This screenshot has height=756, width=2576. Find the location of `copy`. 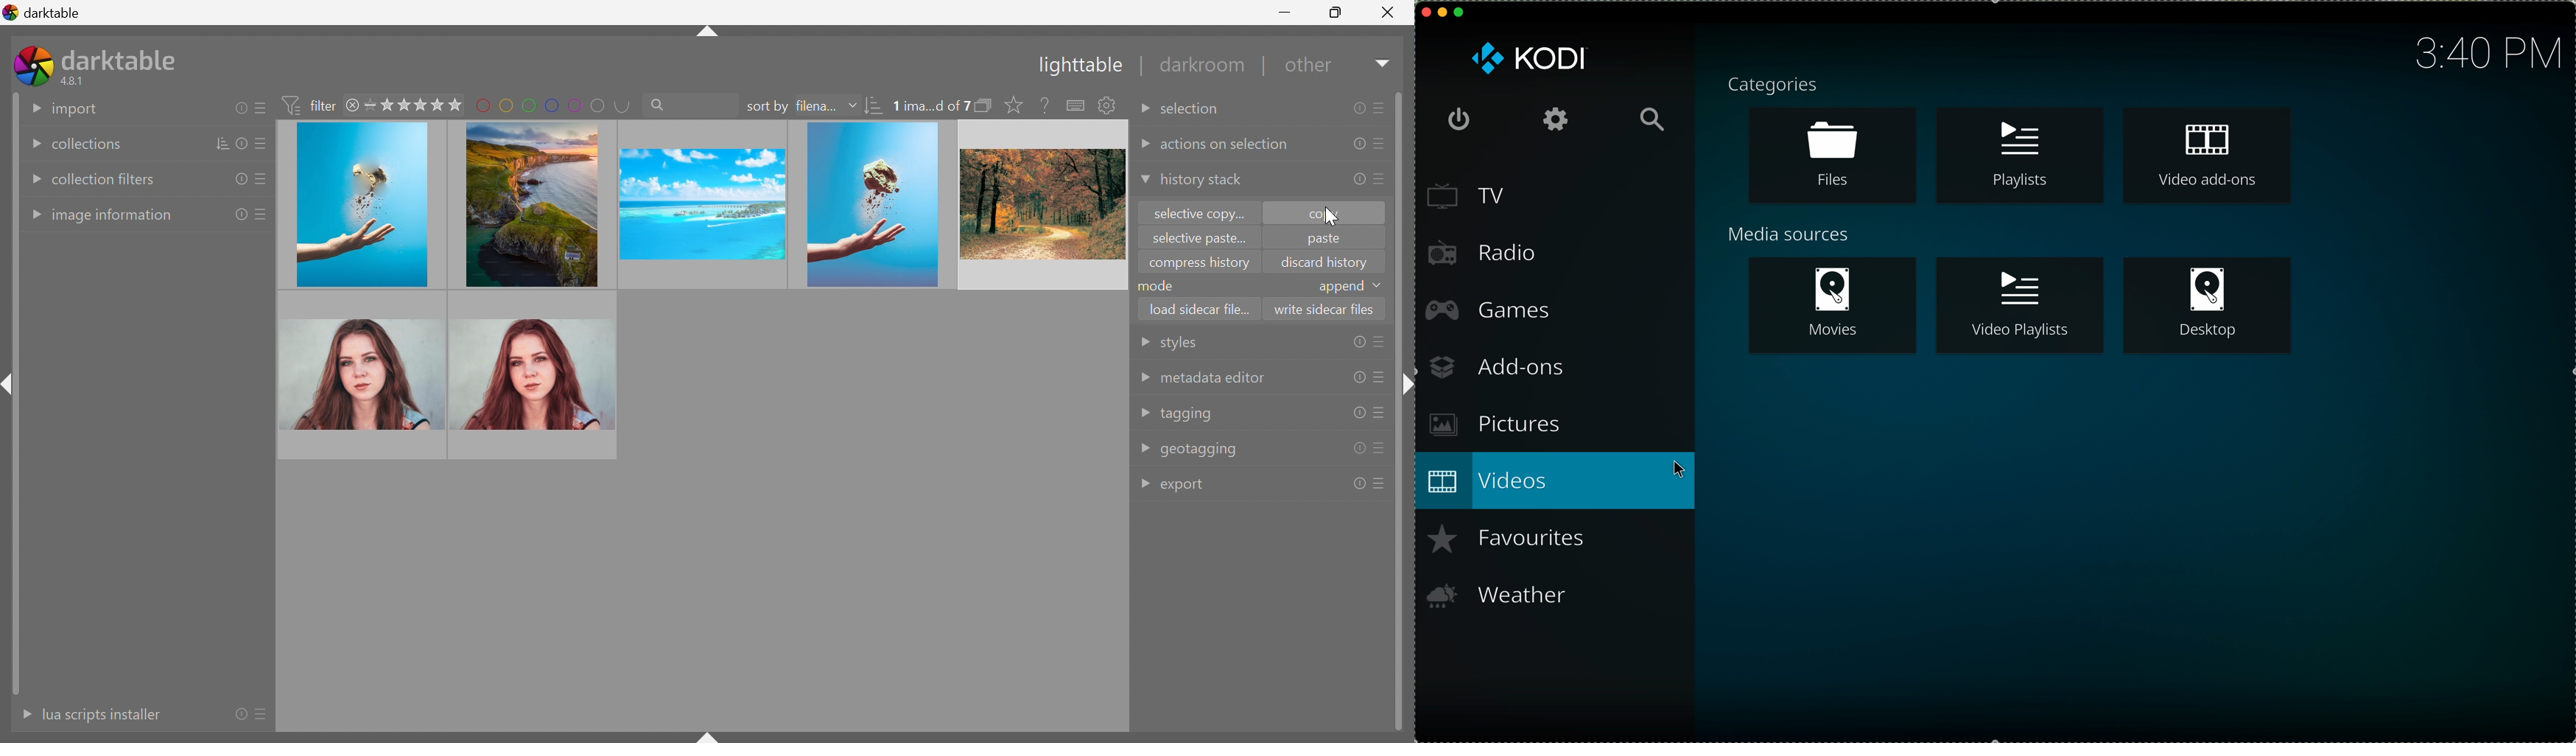

copy is located at coordinates (1331, 213).